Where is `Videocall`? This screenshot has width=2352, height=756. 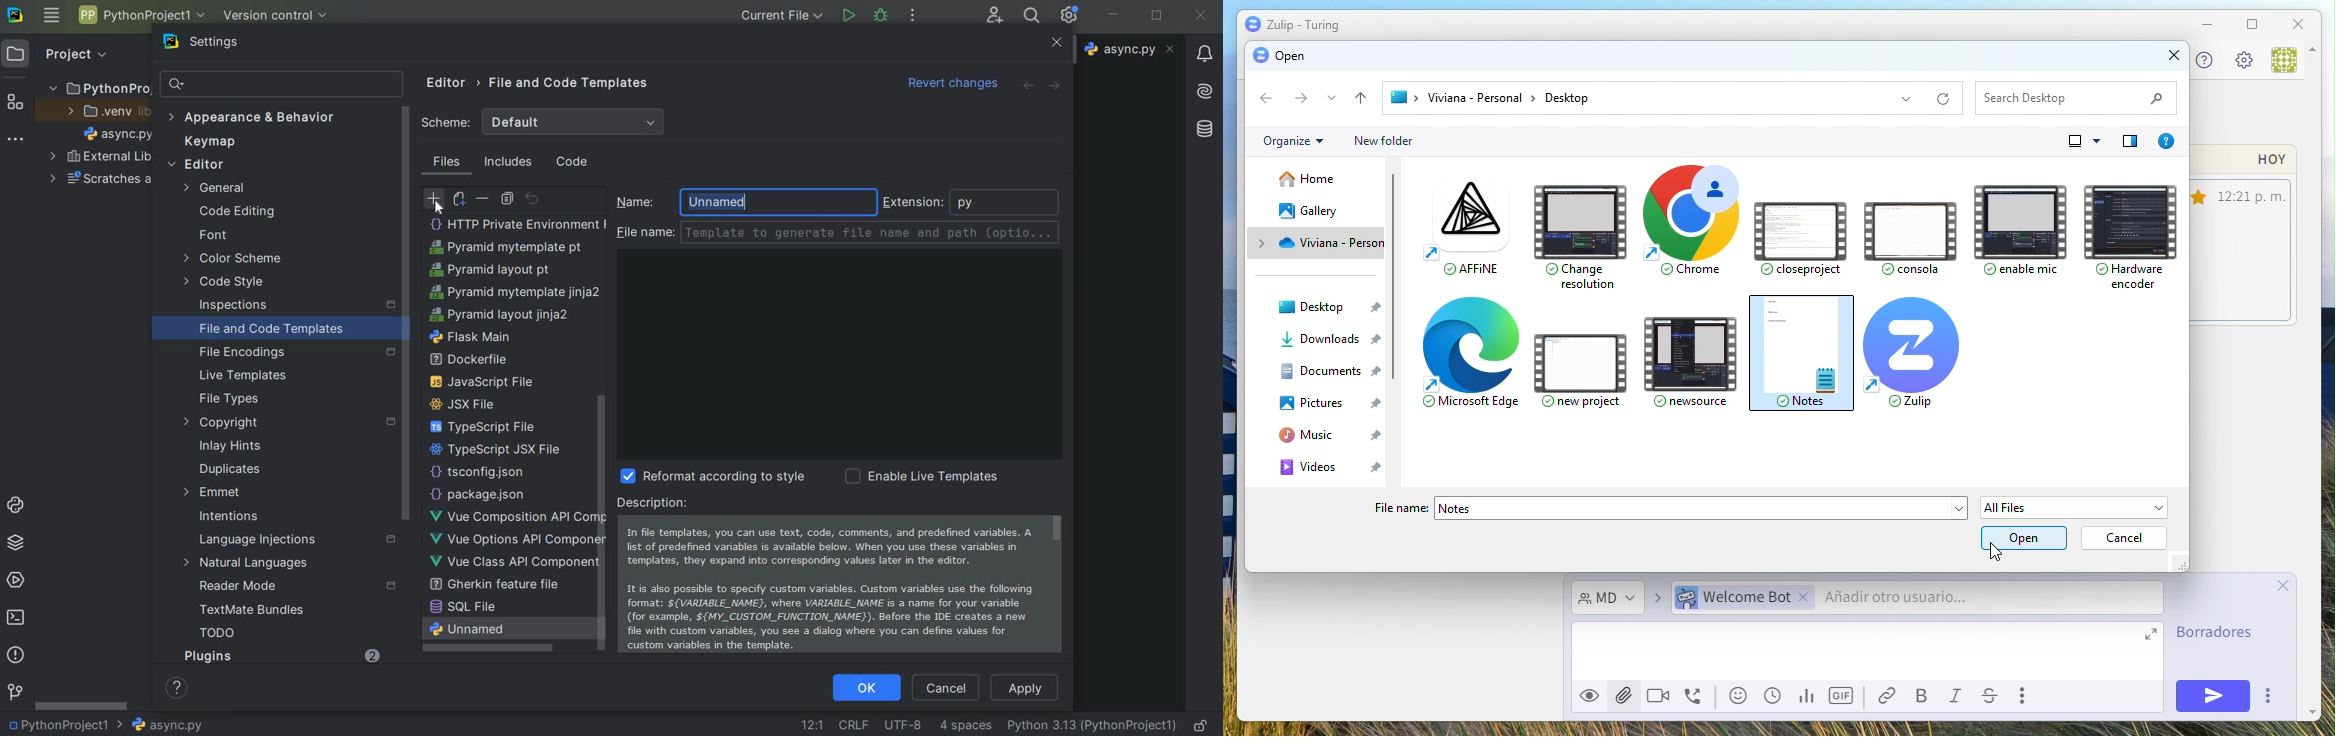
Videocall is located at coordinates (1658, 694).